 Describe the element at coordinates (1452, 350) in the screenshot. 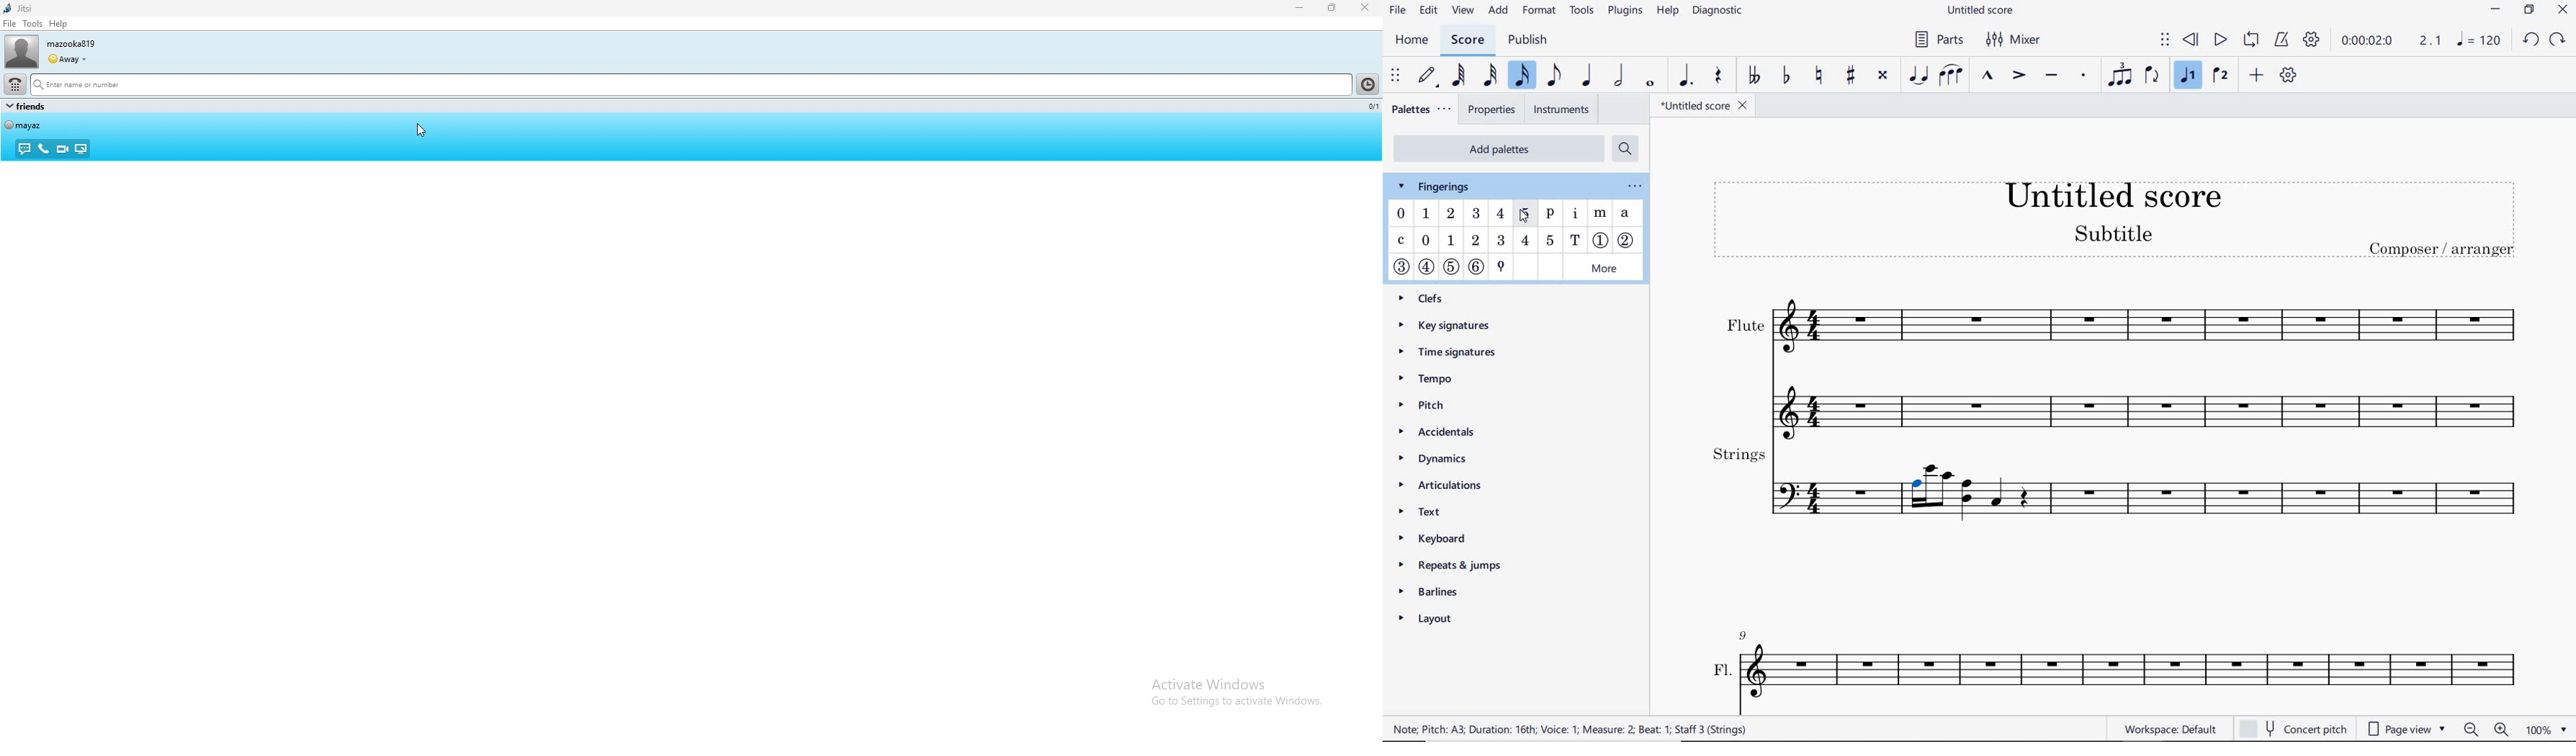

I see `time signatures` at that location.